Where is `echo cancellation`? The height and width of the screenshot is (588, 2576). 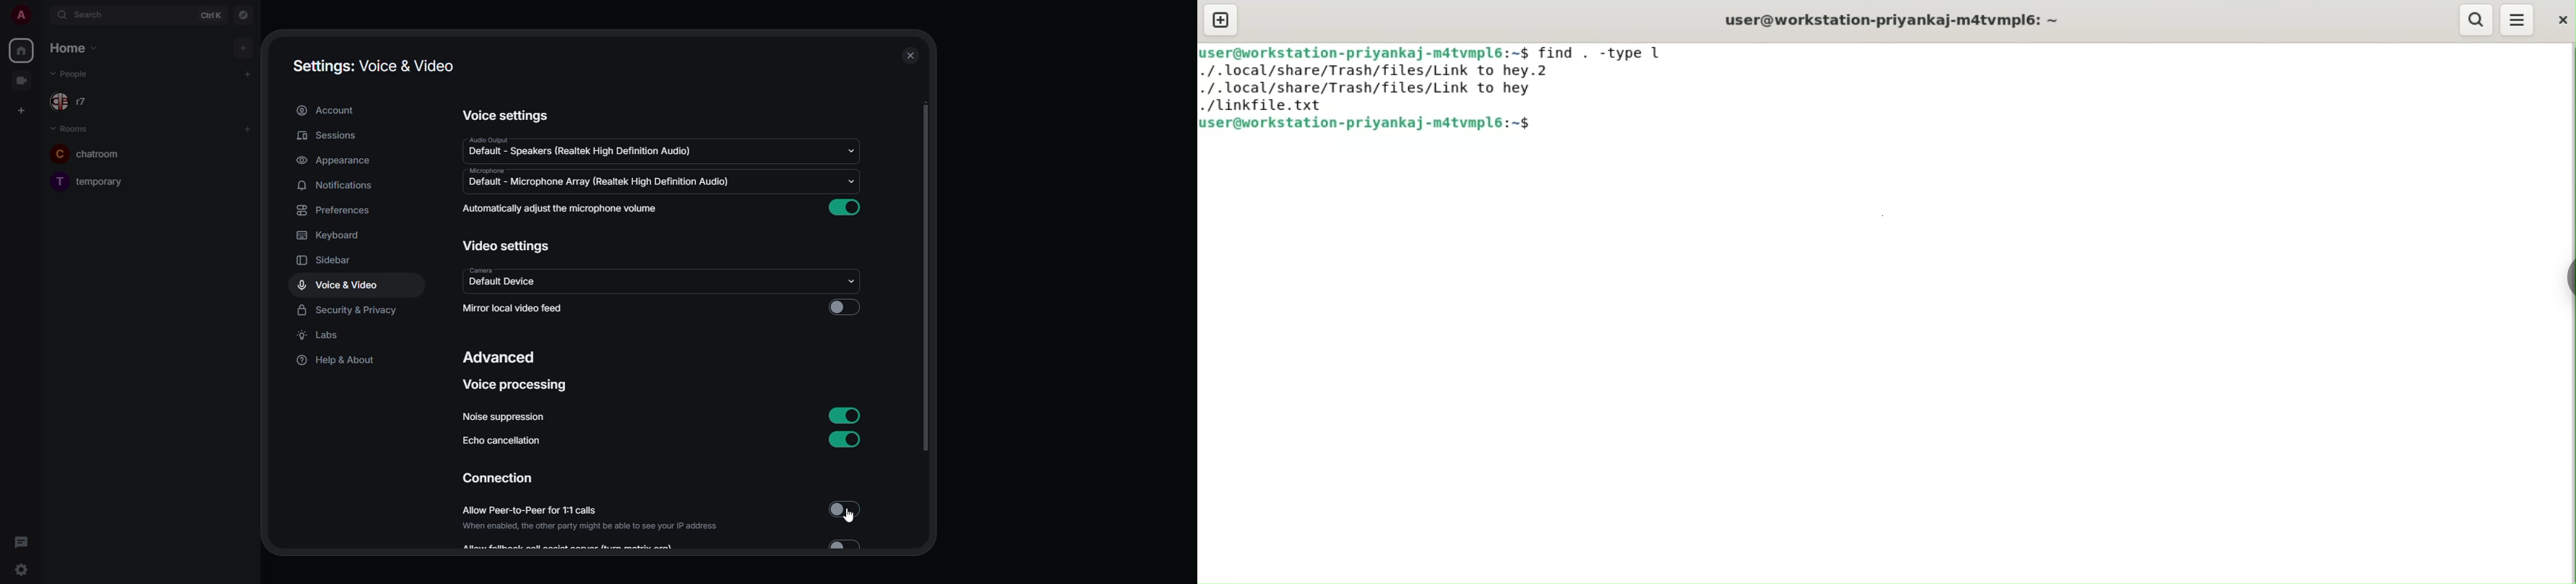 echo cancellation is located at coordinates (503, 442).